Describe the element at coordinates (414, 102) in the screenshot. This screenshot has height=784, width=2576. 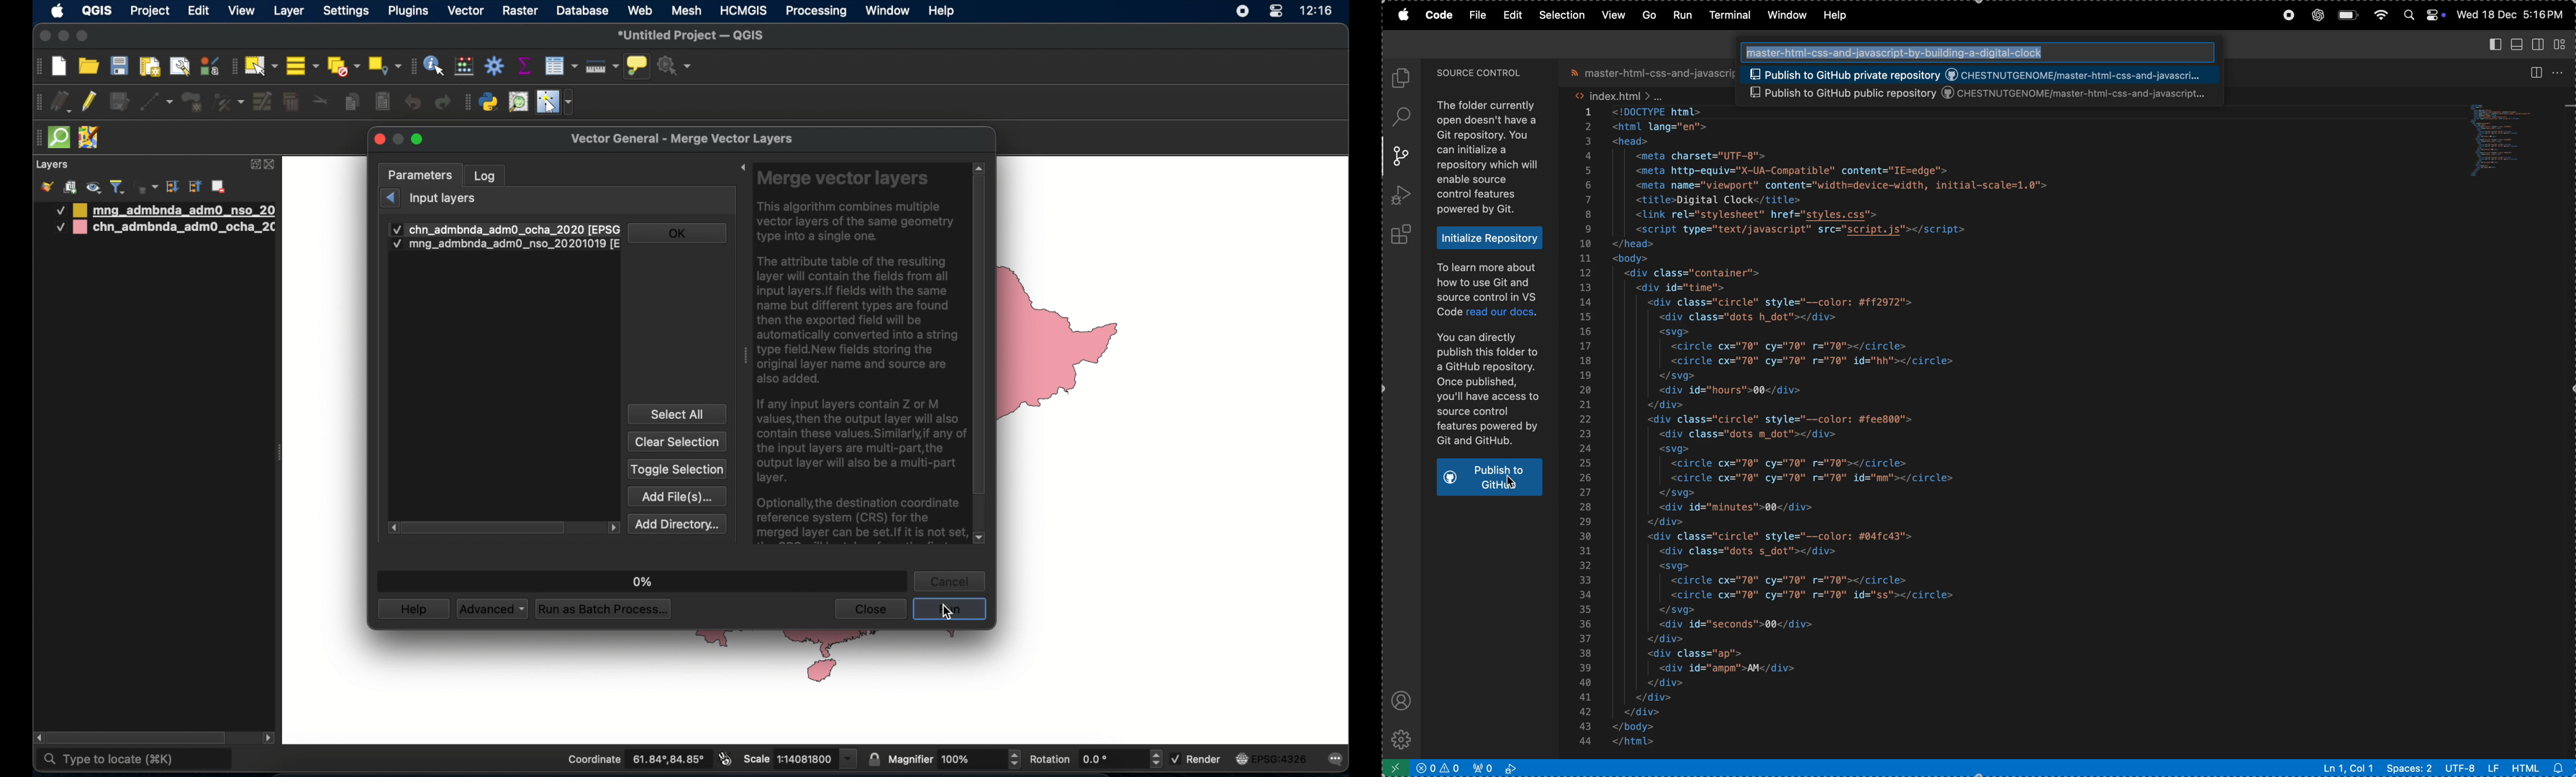
I see `undo` at that location.